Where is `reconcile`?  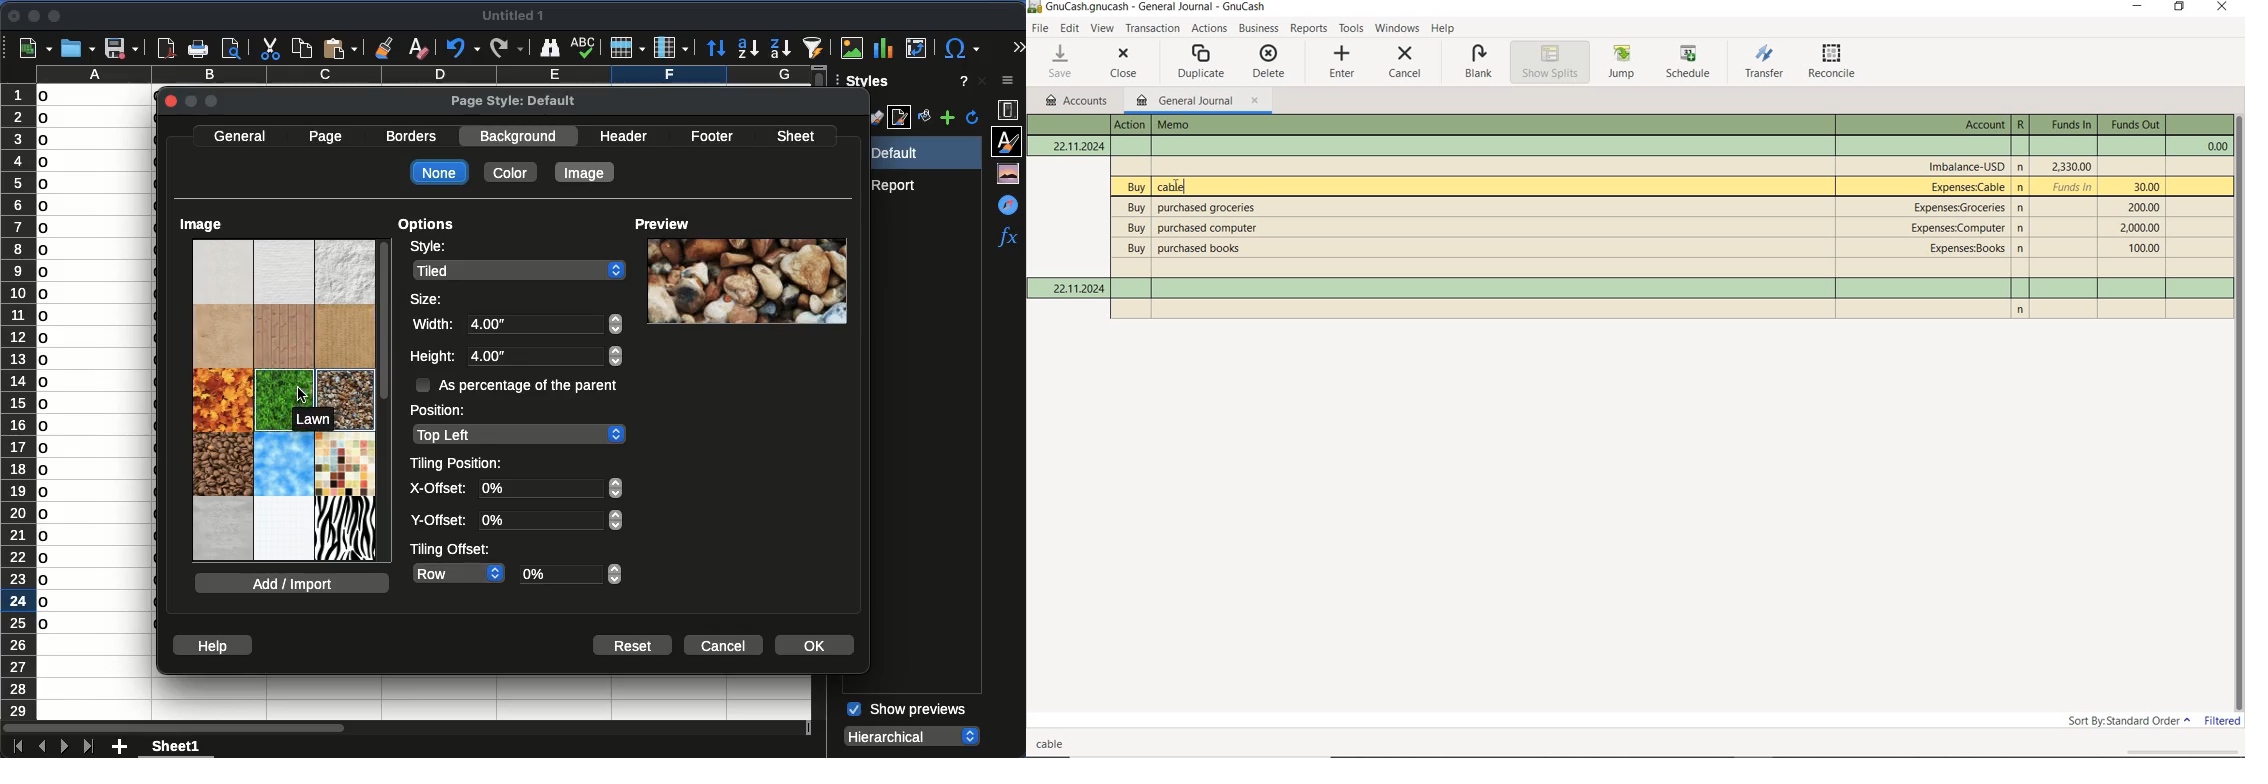 reconcile is located at coordinates (1836, 64).